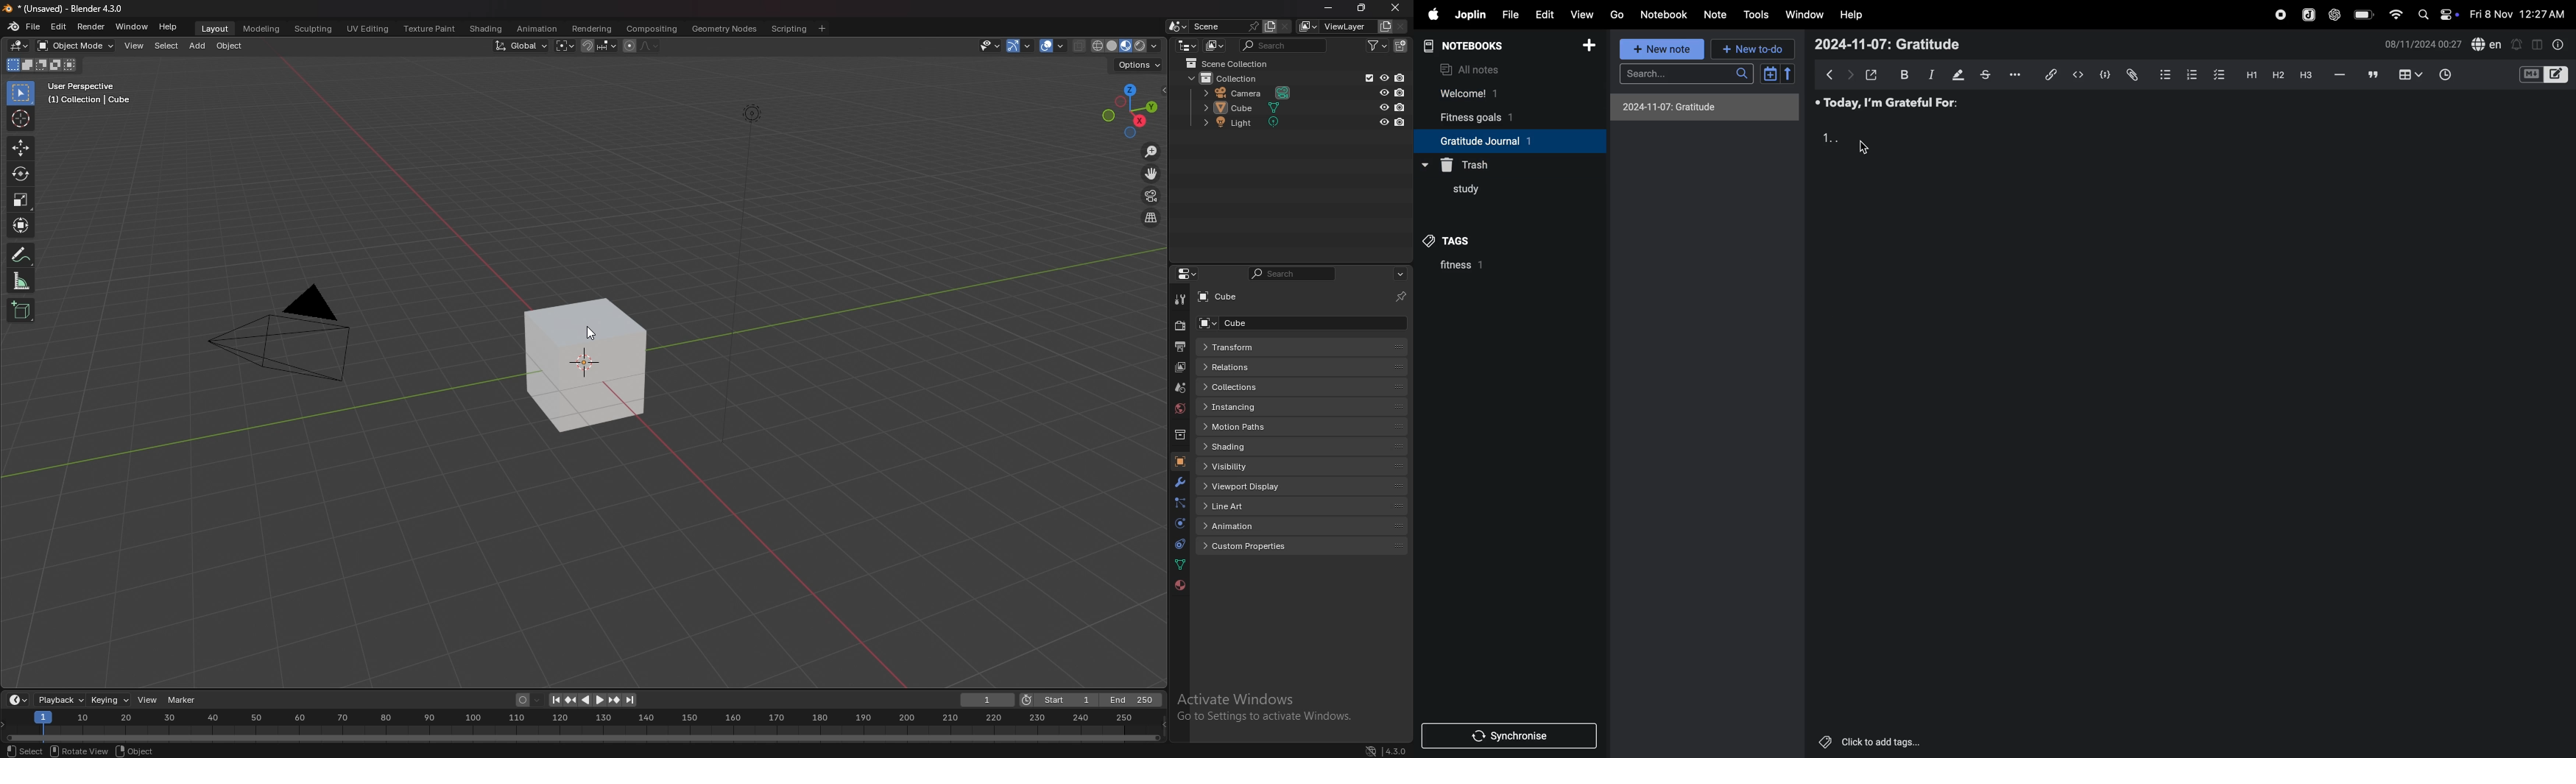 The height and width of the screenshot is (784, 2576). Describe the element at coordinates (2537, 43) in the screenshot. I see `toogle window` at that location.